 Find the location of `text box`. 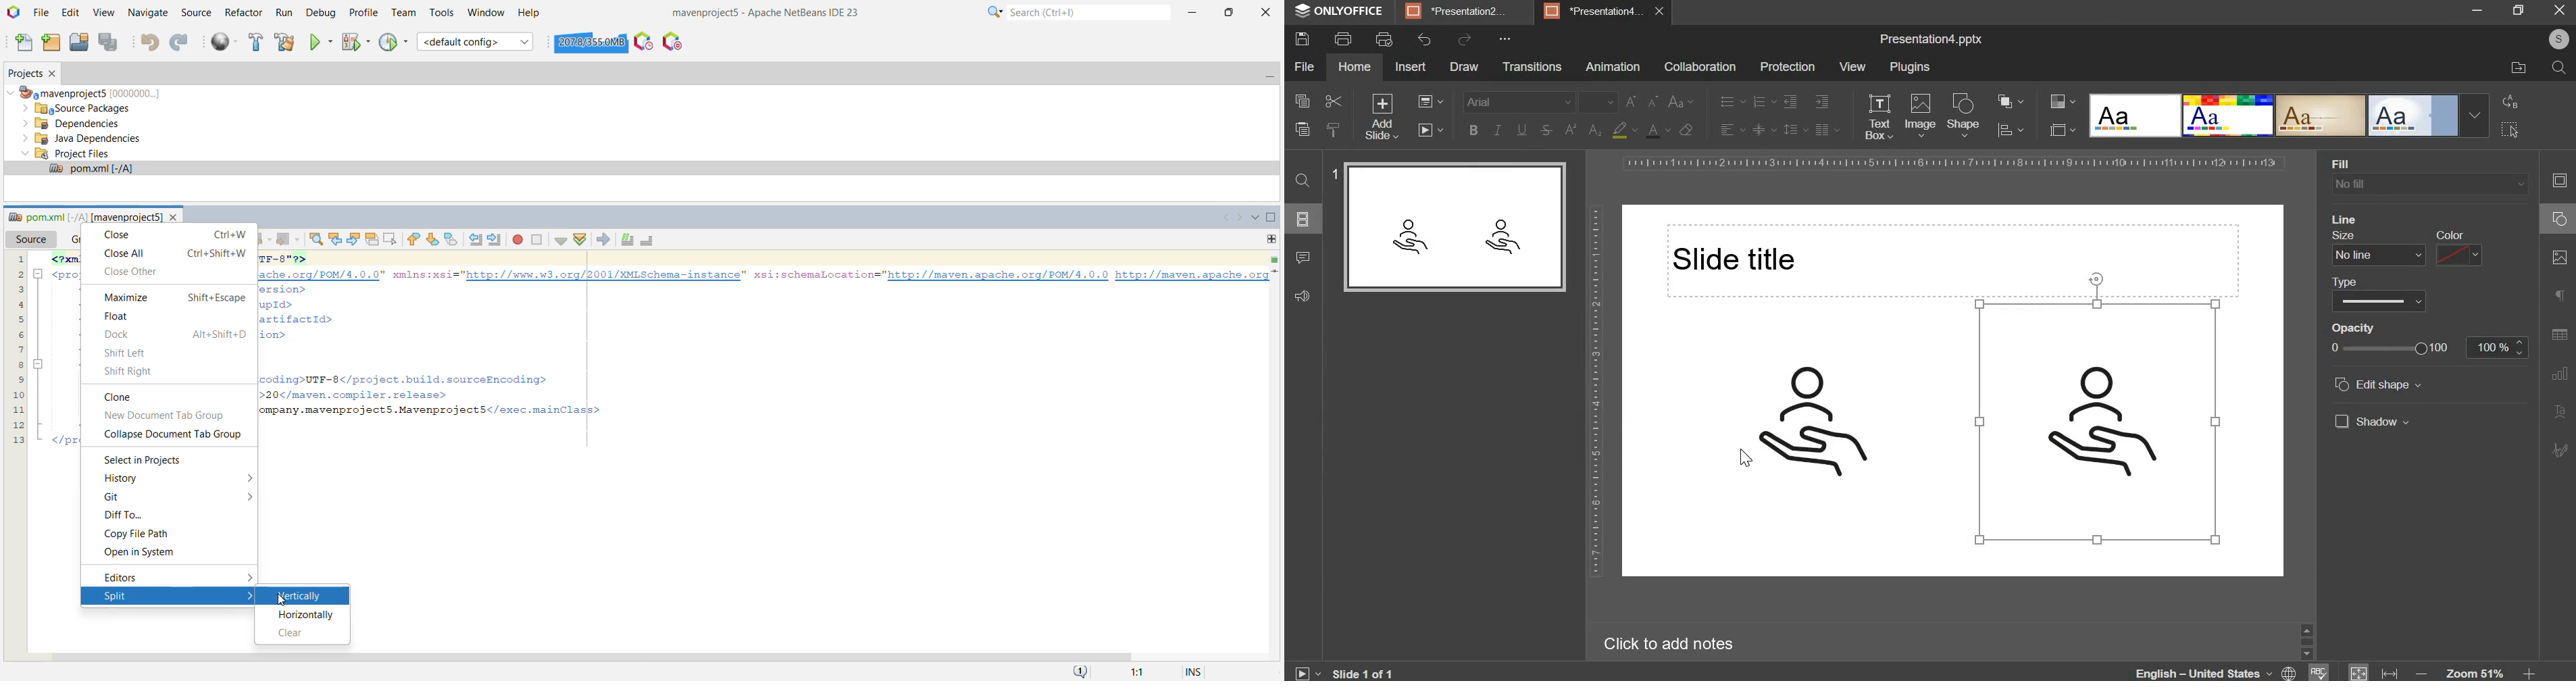

text box is located at coordinates (1879, 118).